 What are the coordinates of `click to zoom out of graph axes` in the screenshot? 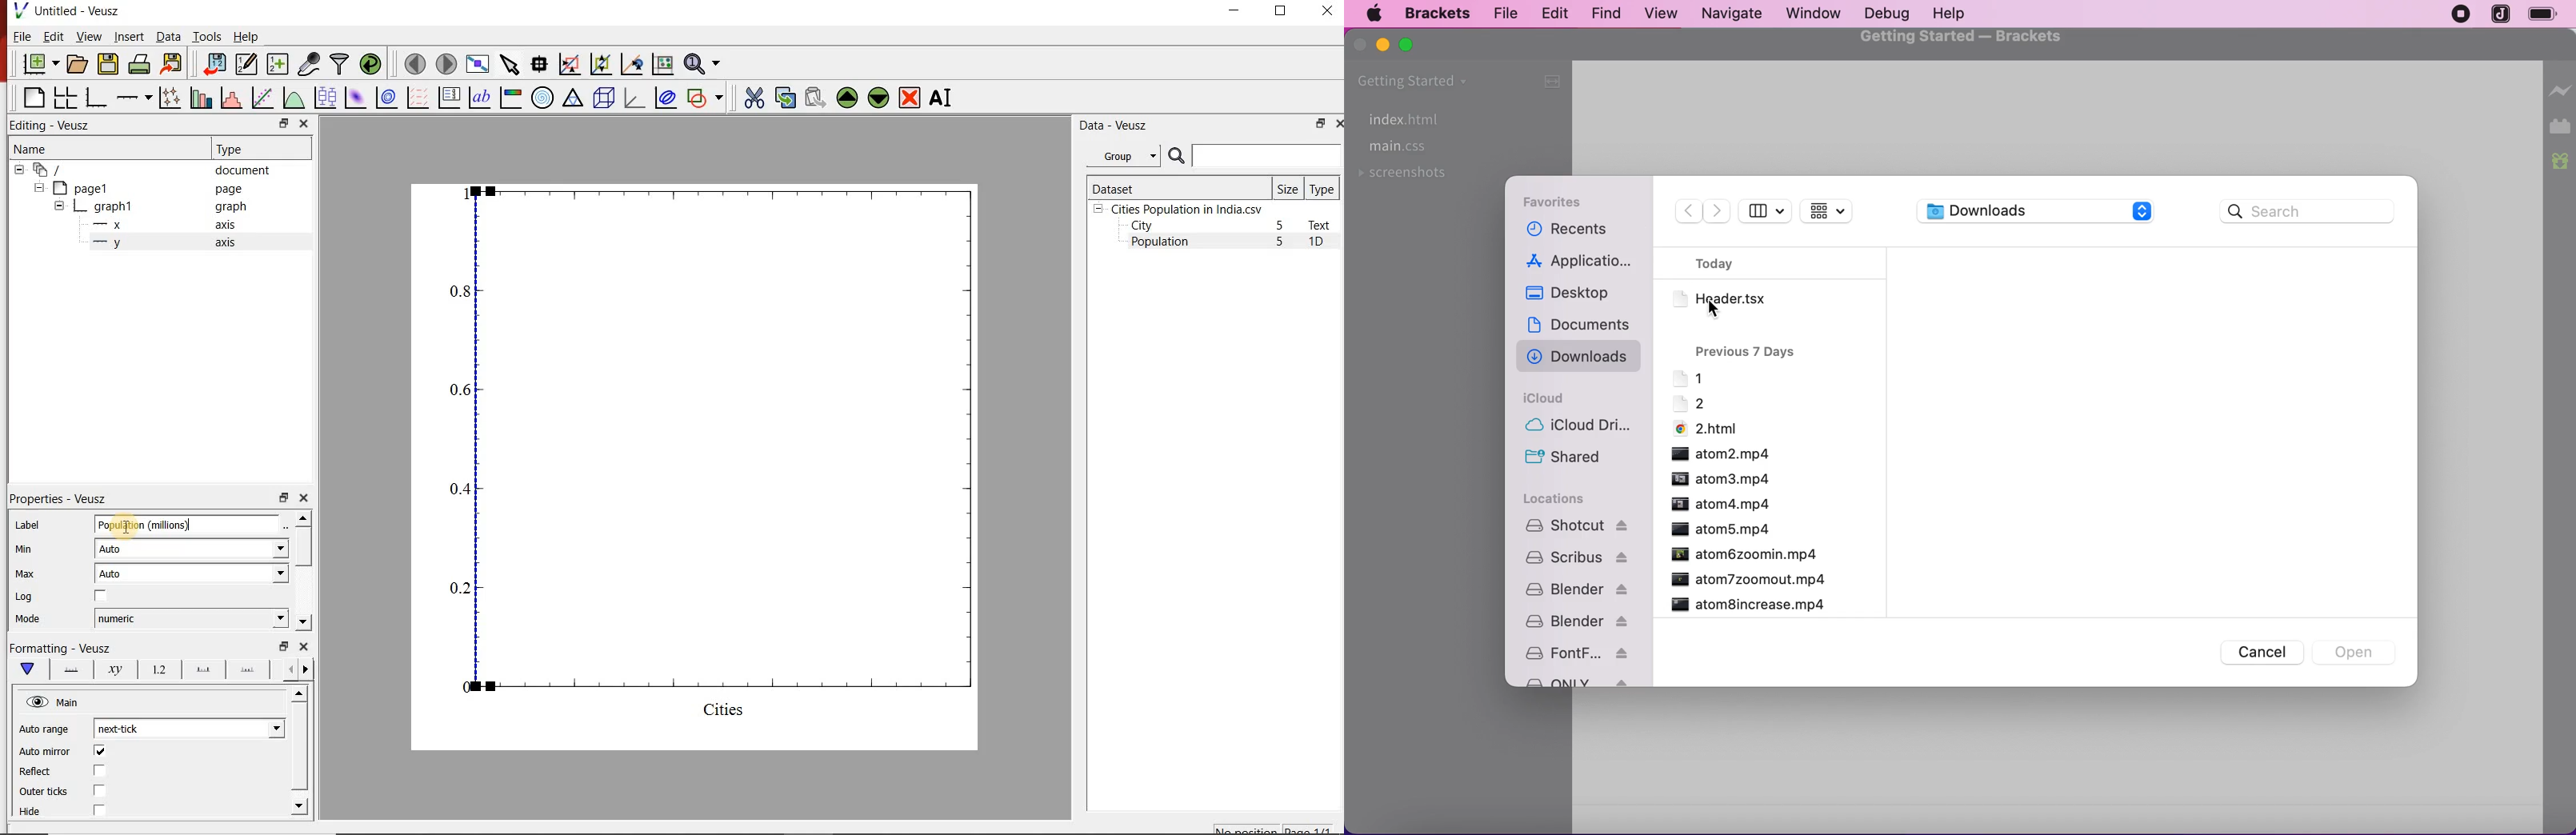 It's located at (598, 66).